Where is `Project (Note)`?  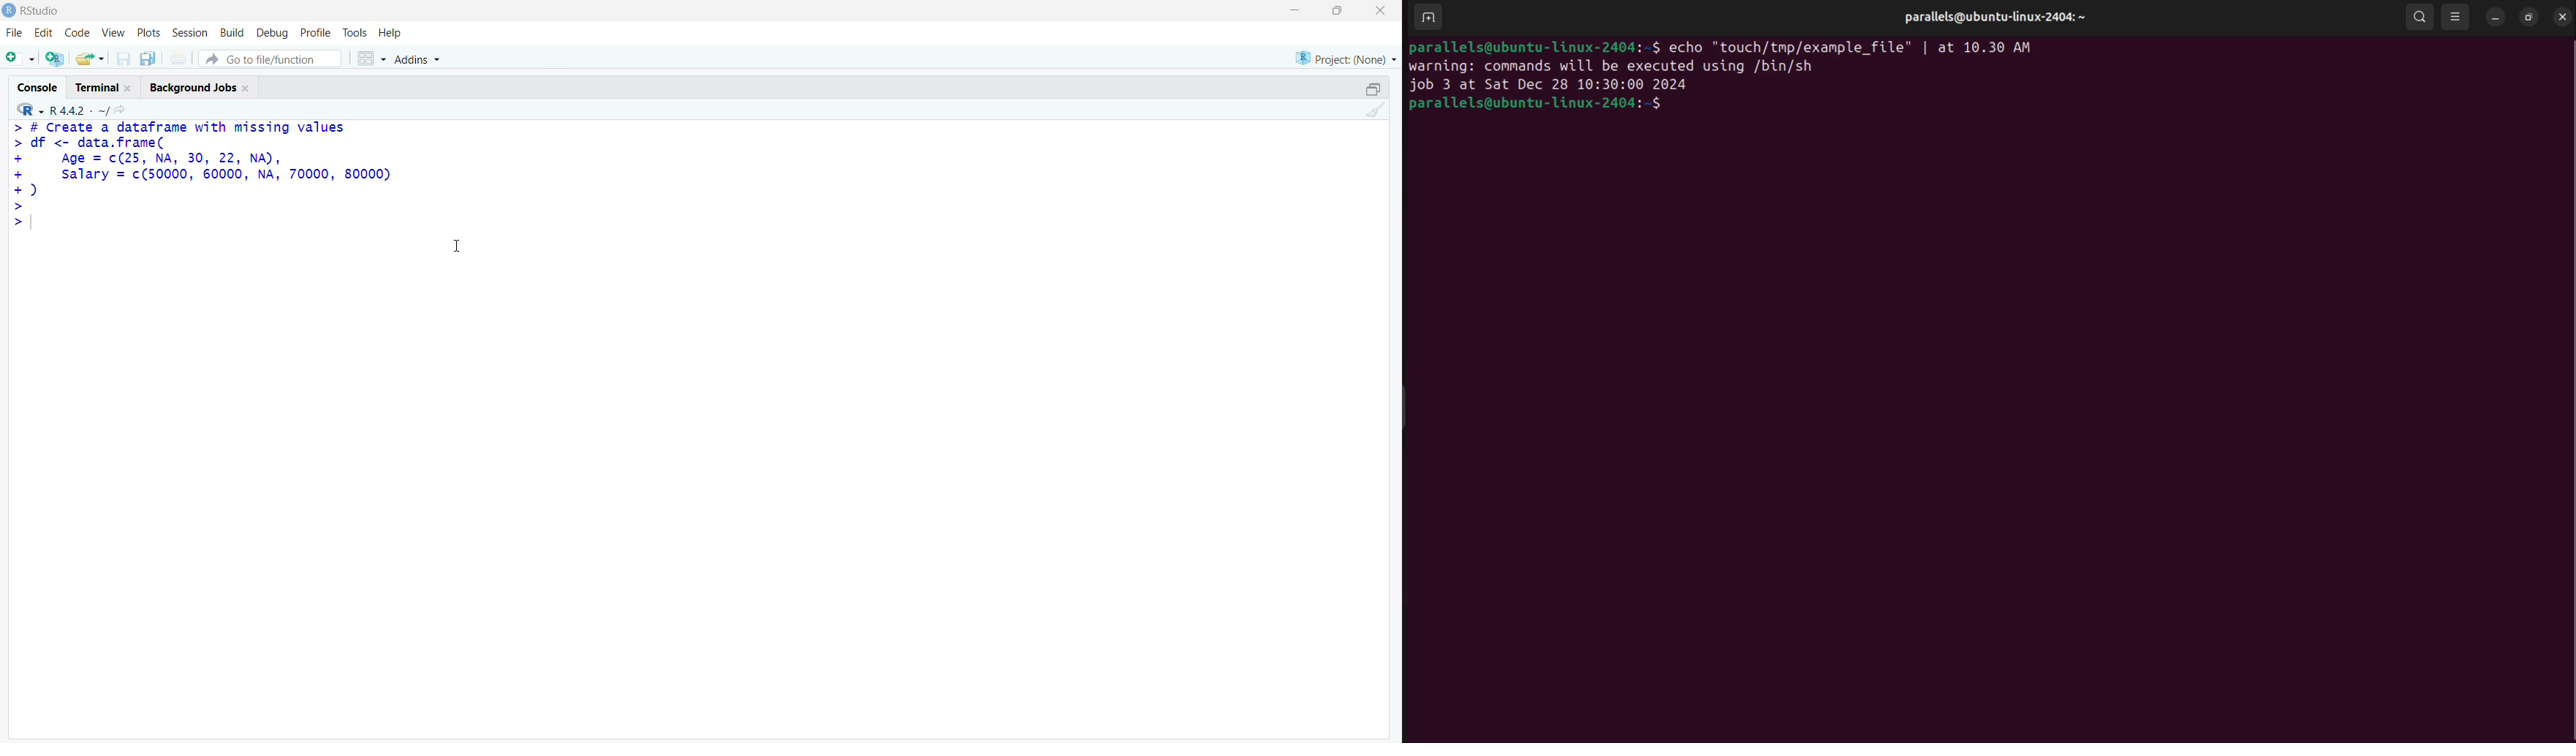
Project (Note) is located at coordinates (1345, 59).